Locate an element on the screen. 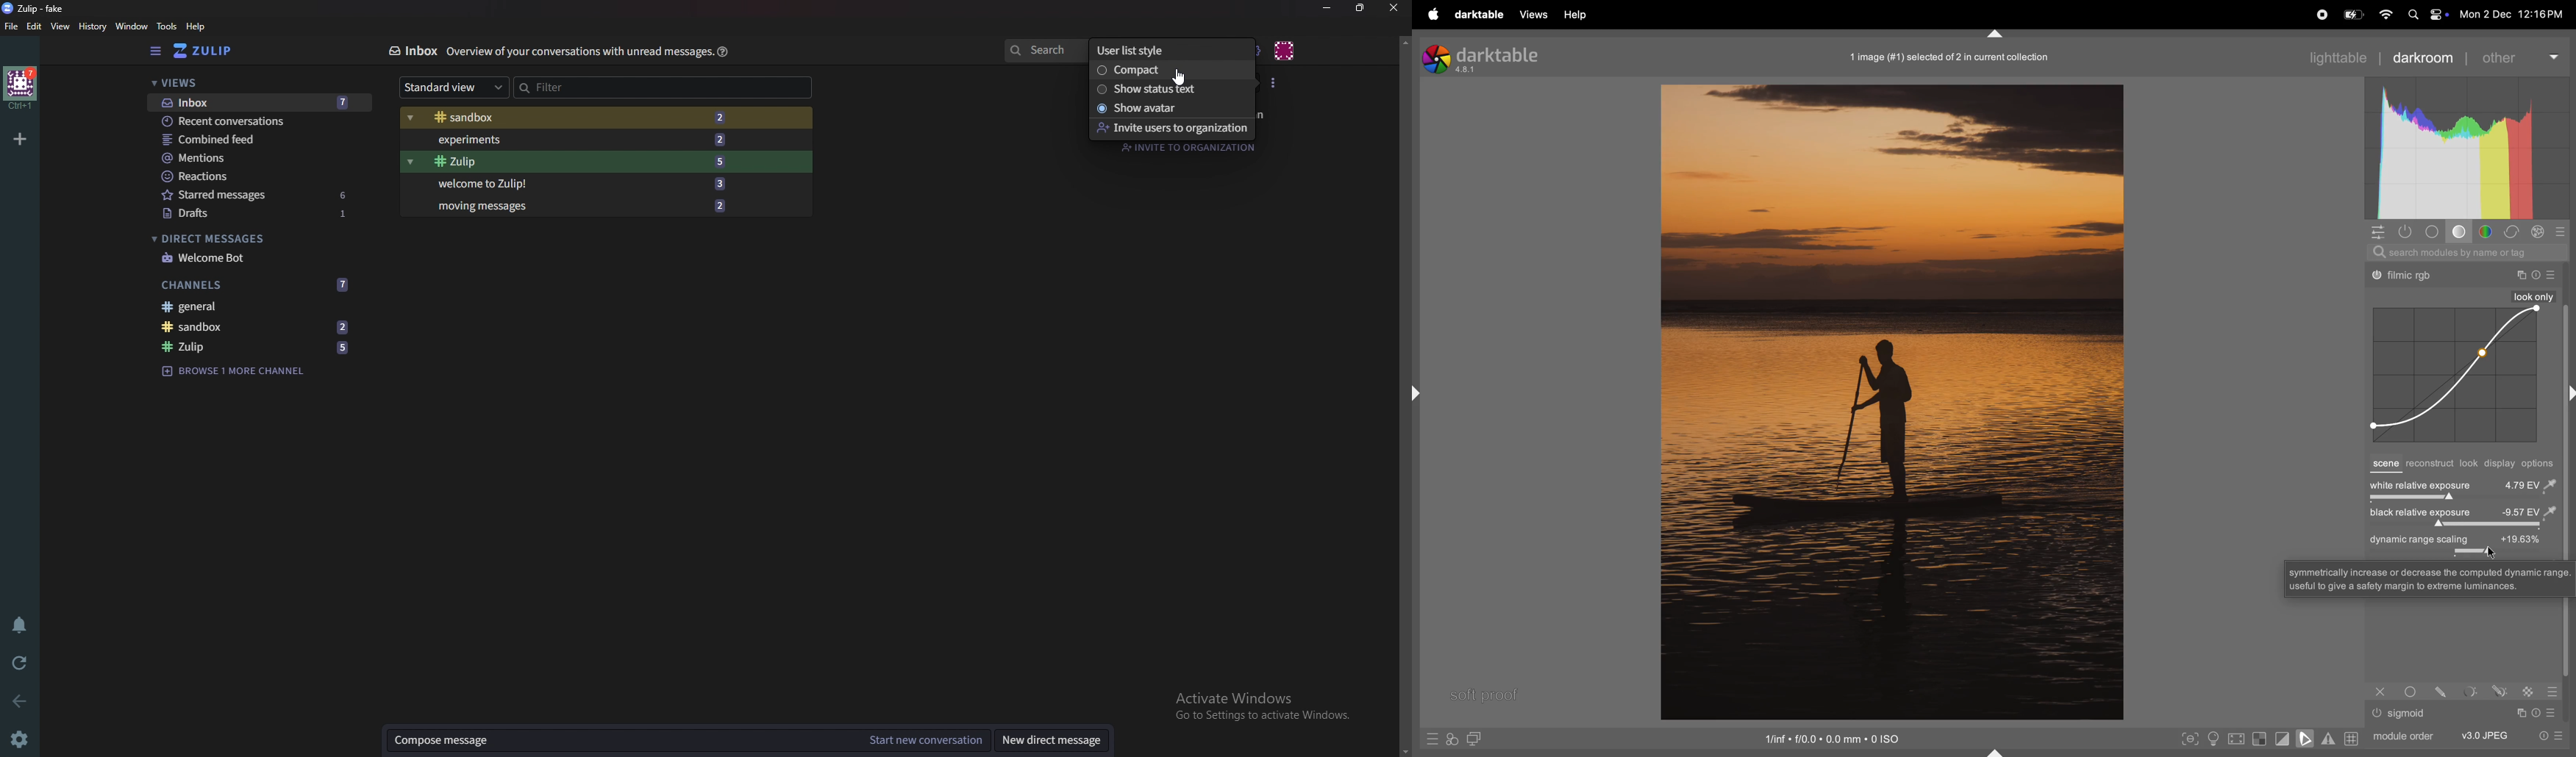 The width and height of the screenshot is (2576, 784). reconstruct is located at coordinates (2430, 464).